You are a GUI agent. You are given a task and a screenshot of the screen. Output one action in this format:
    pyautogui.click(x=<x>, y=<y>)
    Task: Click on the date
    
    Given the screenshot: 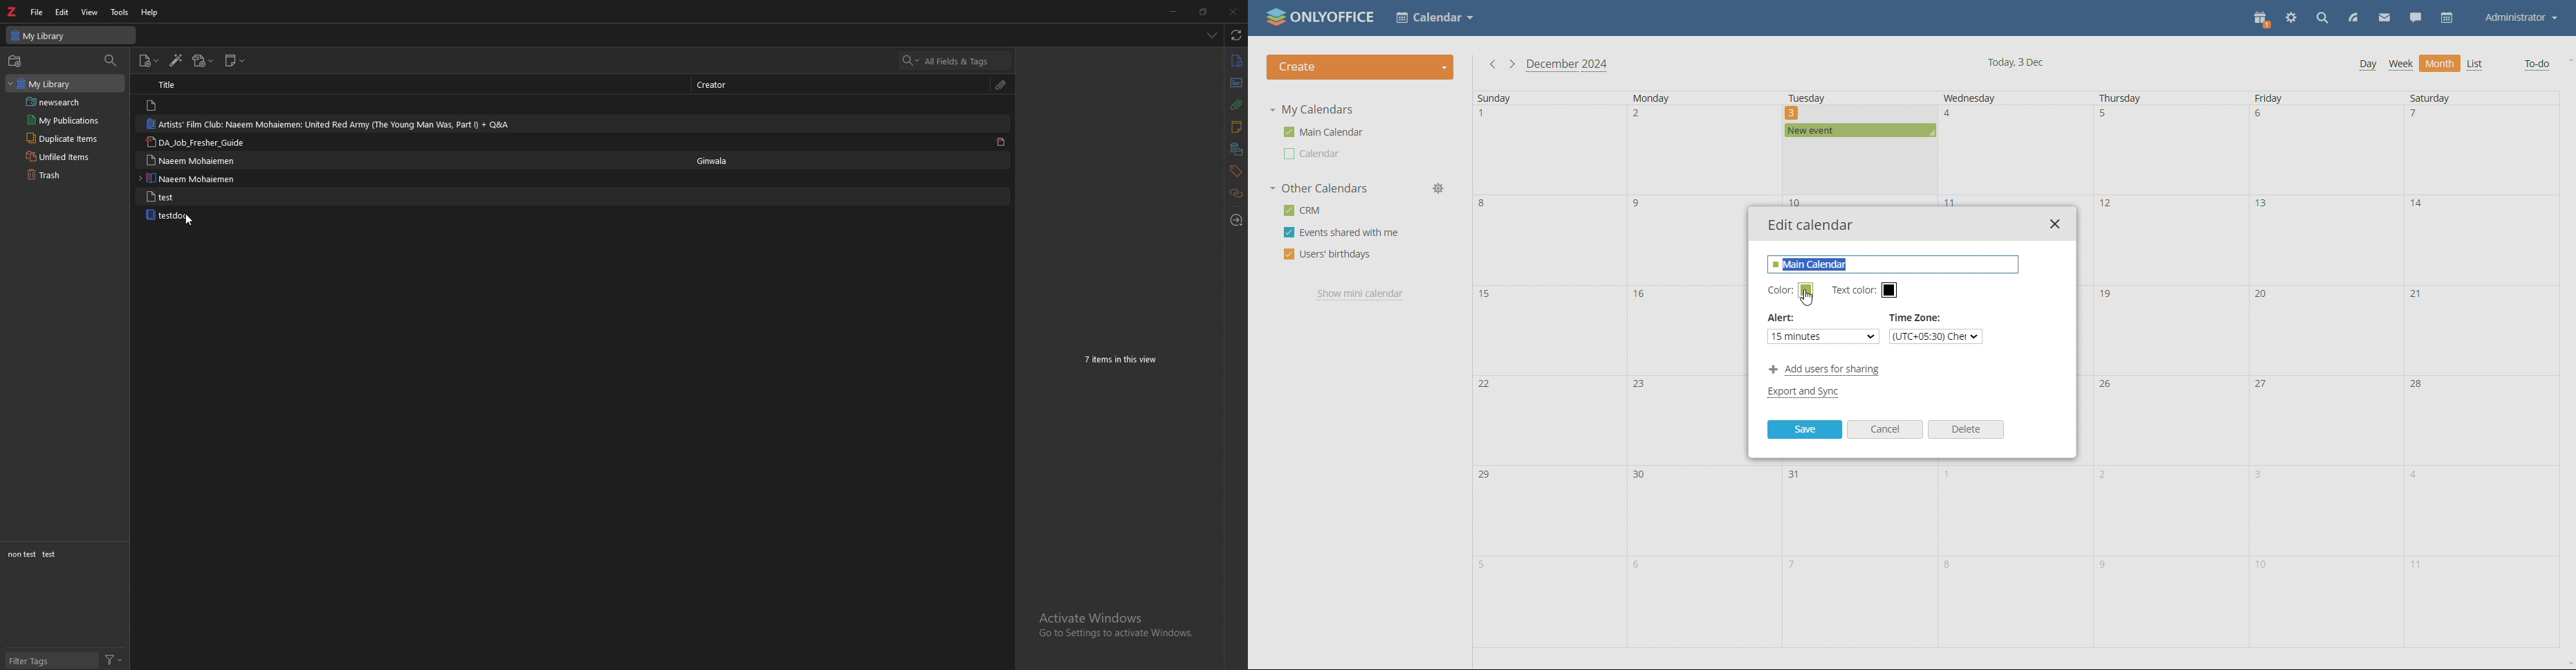 What is the action you would take?
    pyautogui.click(x=1546, y=509)
    